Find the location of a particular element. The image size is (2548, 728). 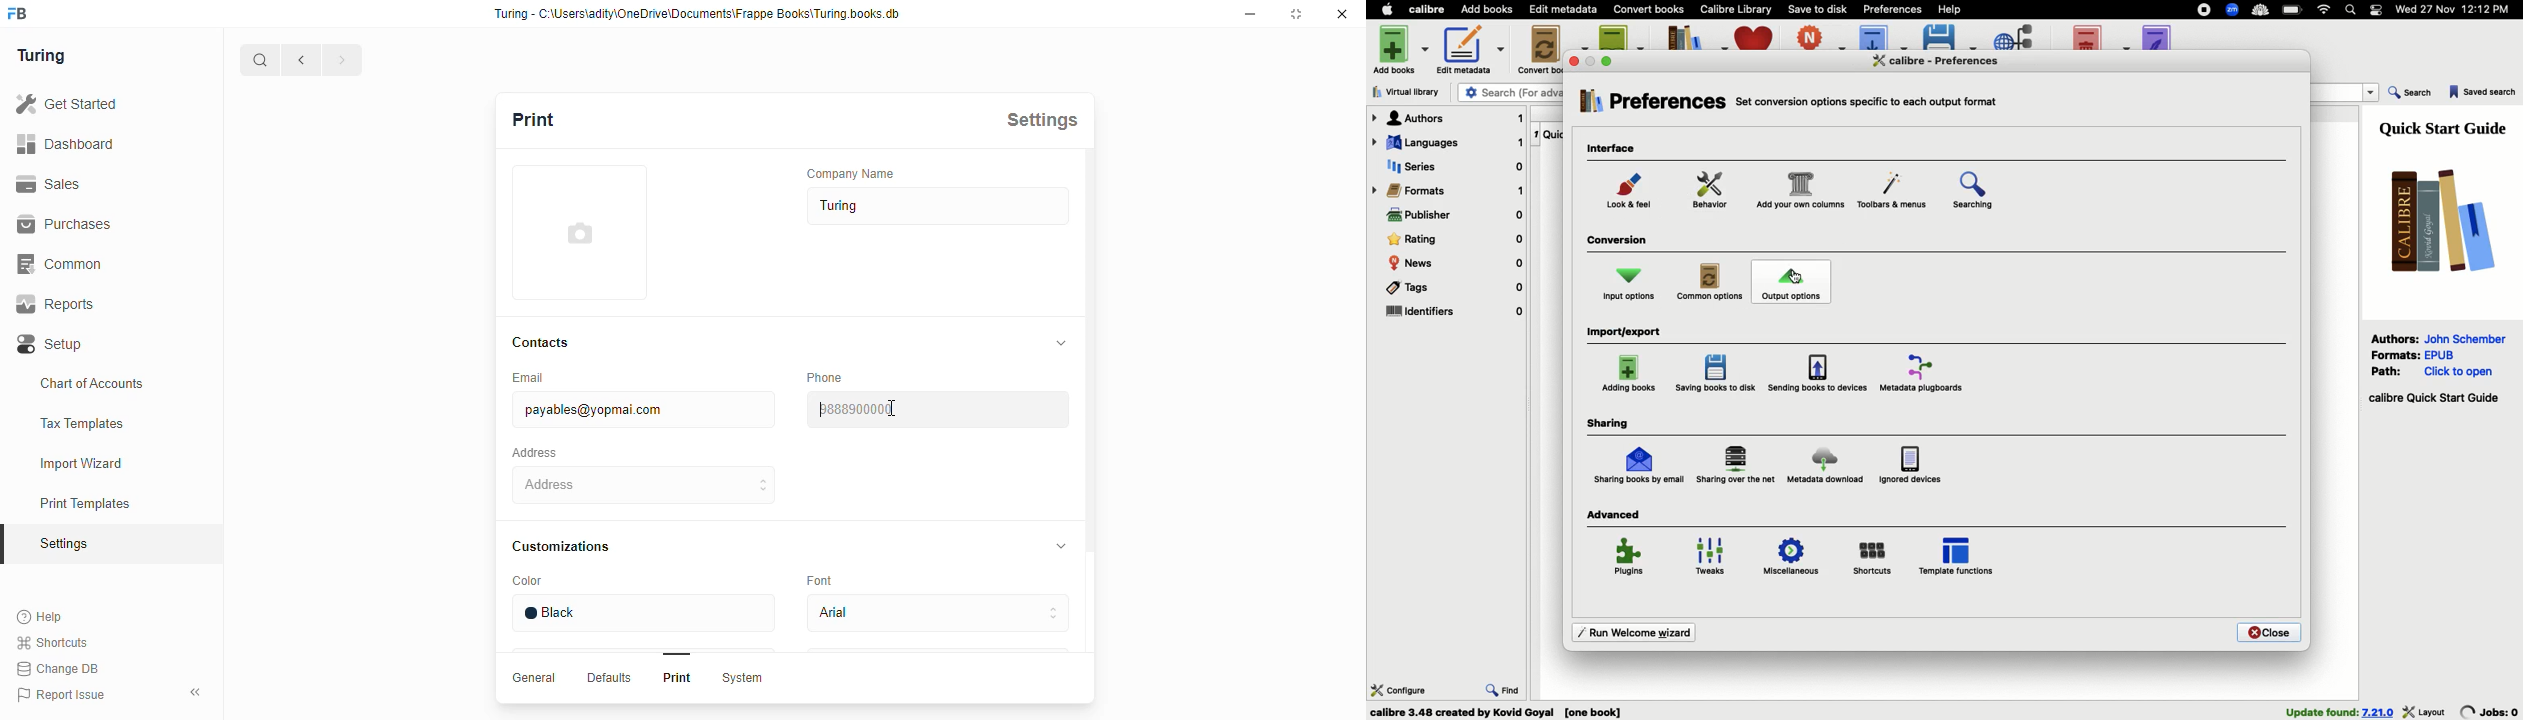

Black is located at coordinates (638, 612).